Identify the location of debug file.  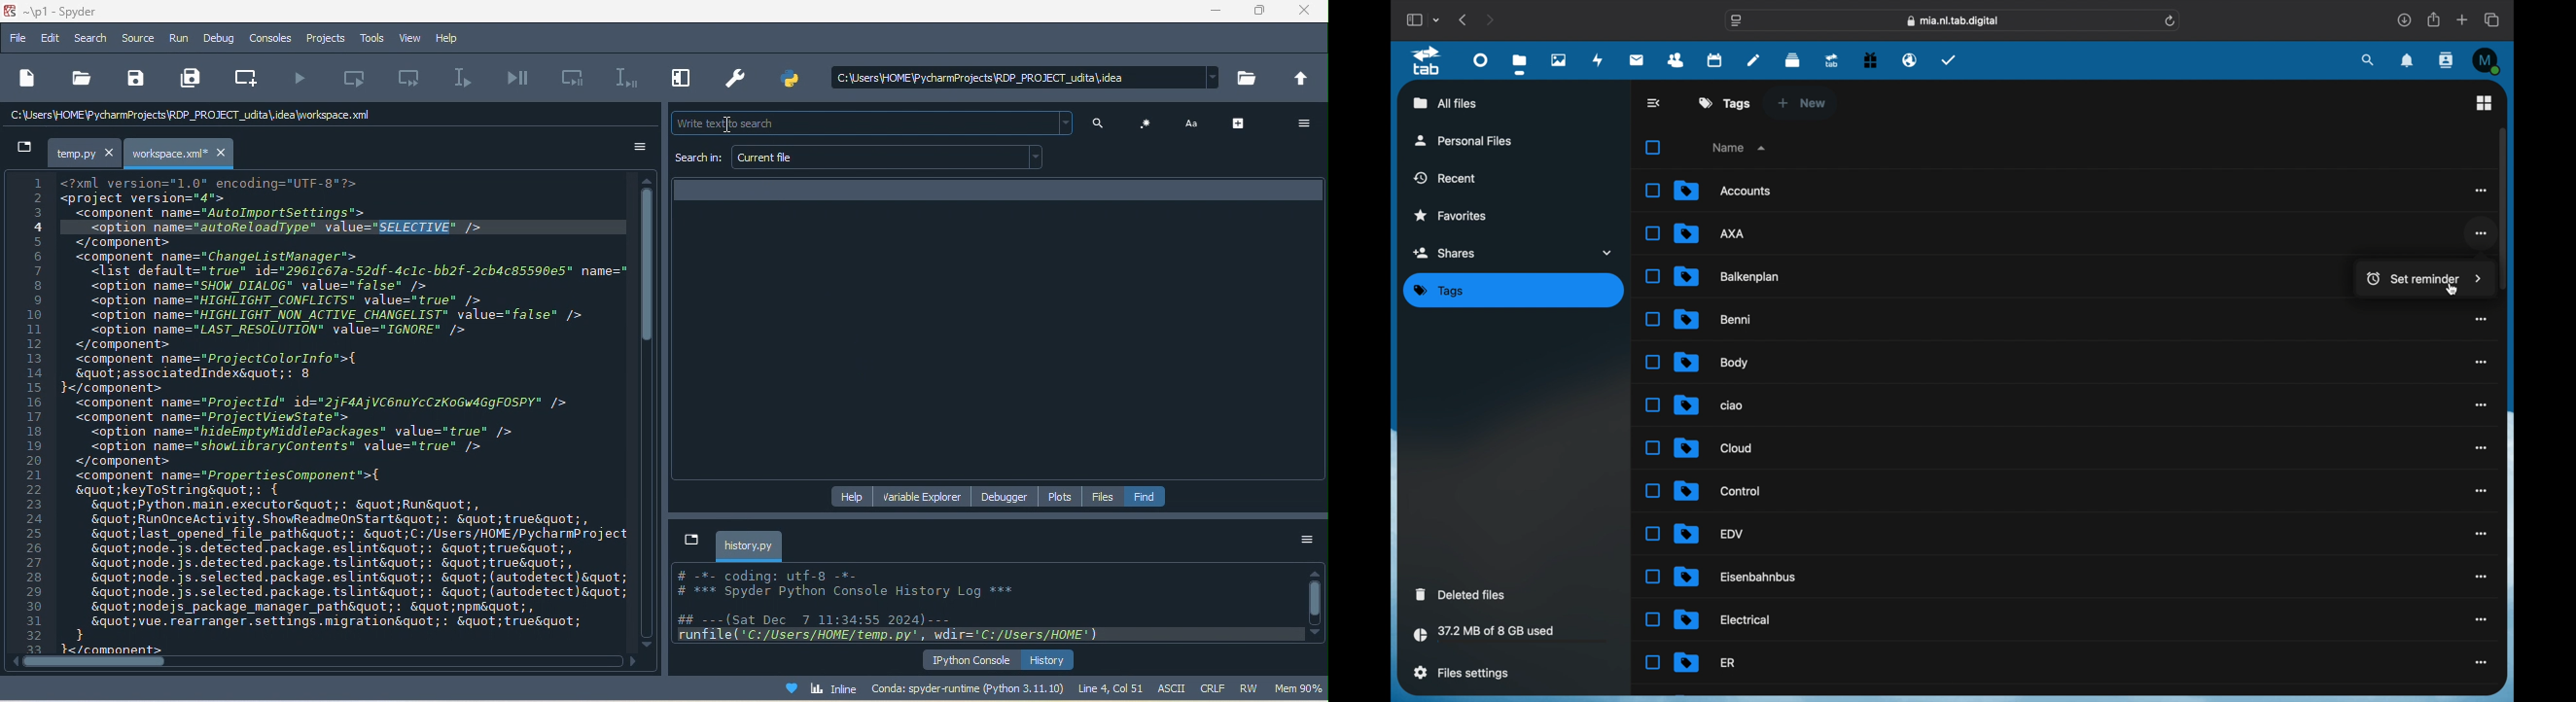
(519, 79).